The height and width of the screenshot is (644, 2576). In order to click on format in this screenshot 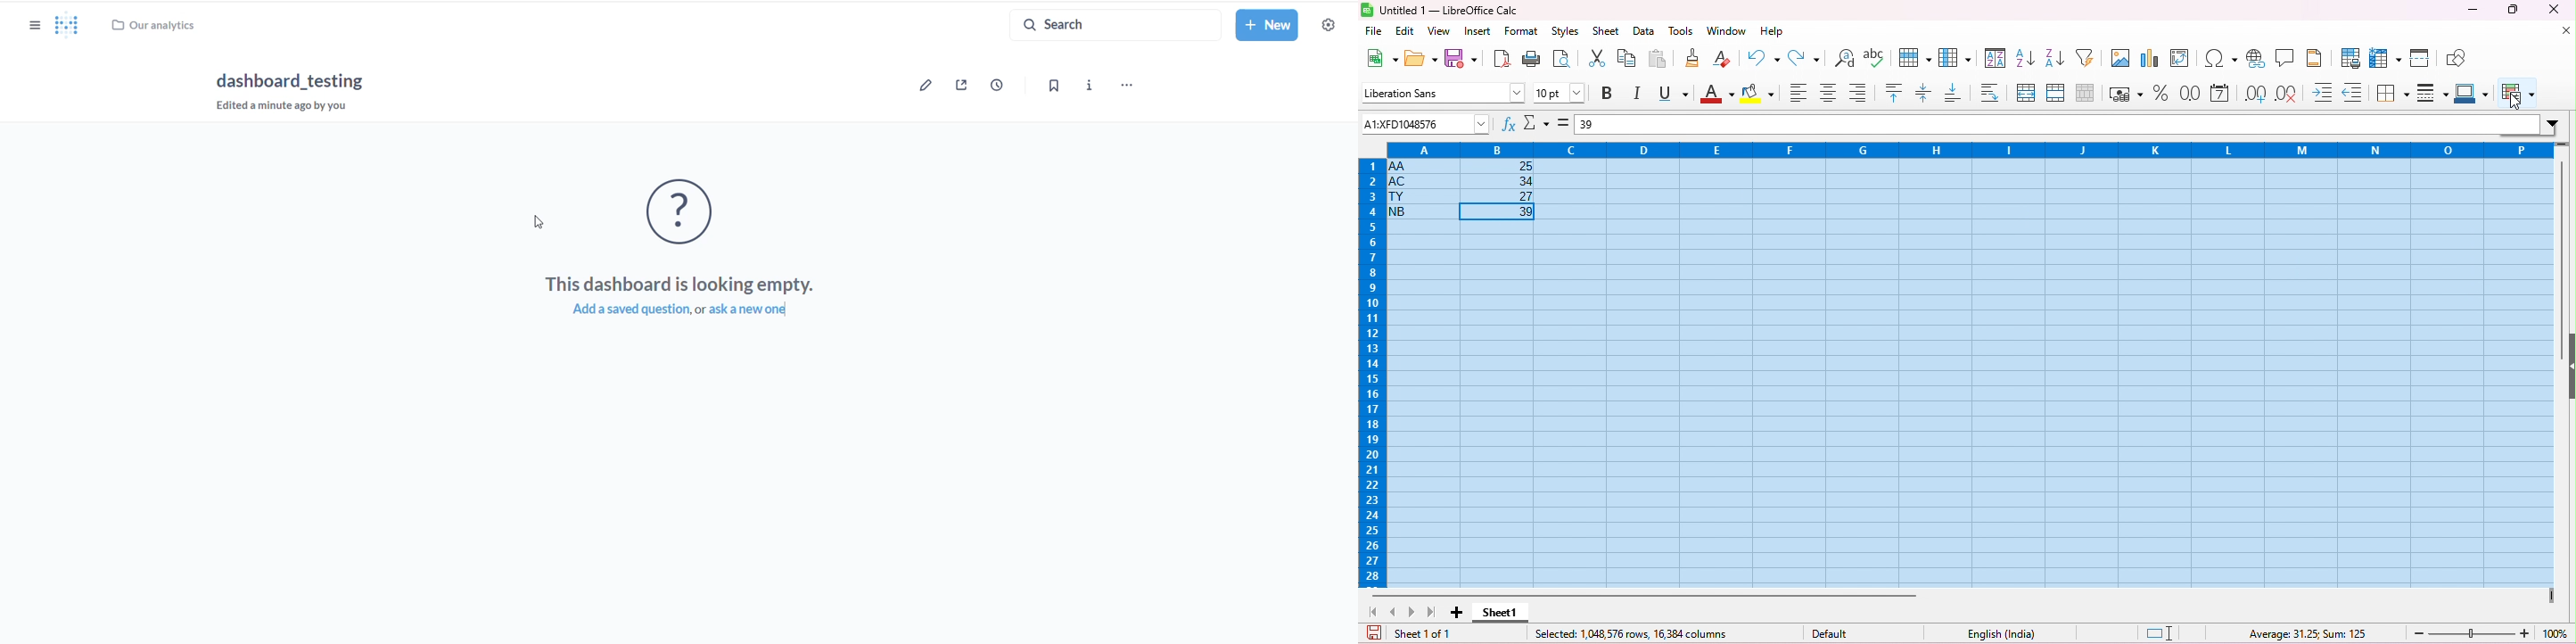, I will do `click(1522, 32)`.